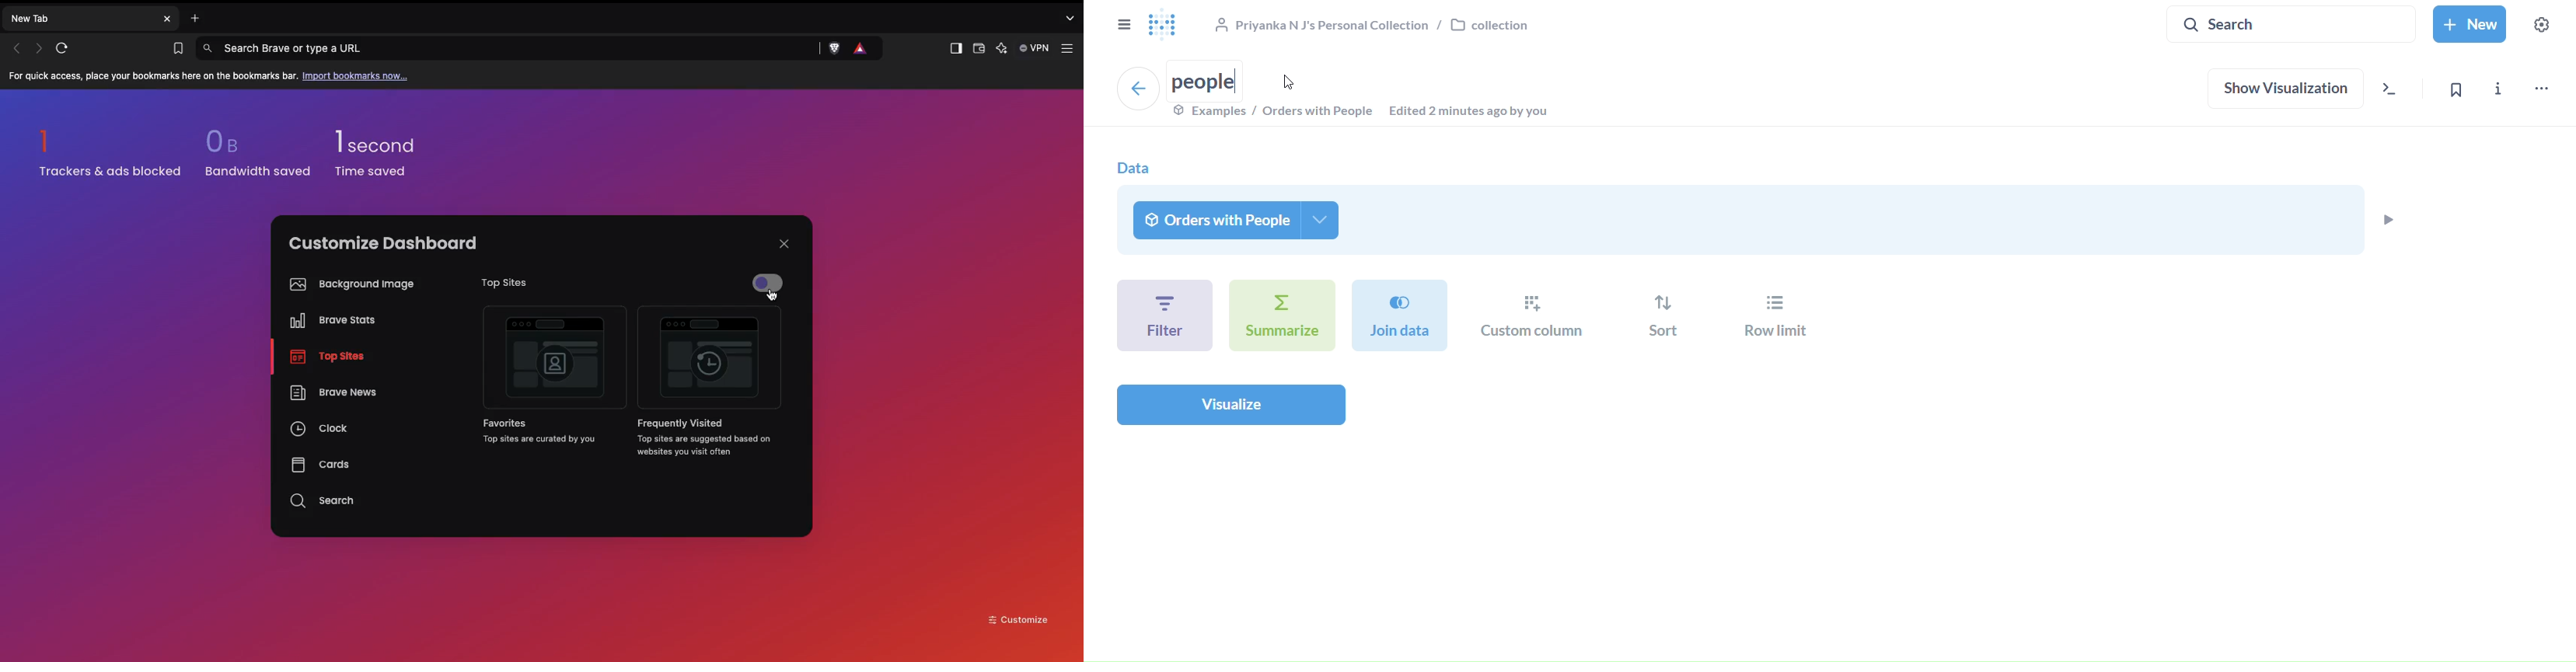 Image resolution: width=2576 pixels, height=672 pixels. What do you see at coordinates (2541, 89) in the screenshot?
I see `move,trash and more..` at bounding box center [2541, 89].